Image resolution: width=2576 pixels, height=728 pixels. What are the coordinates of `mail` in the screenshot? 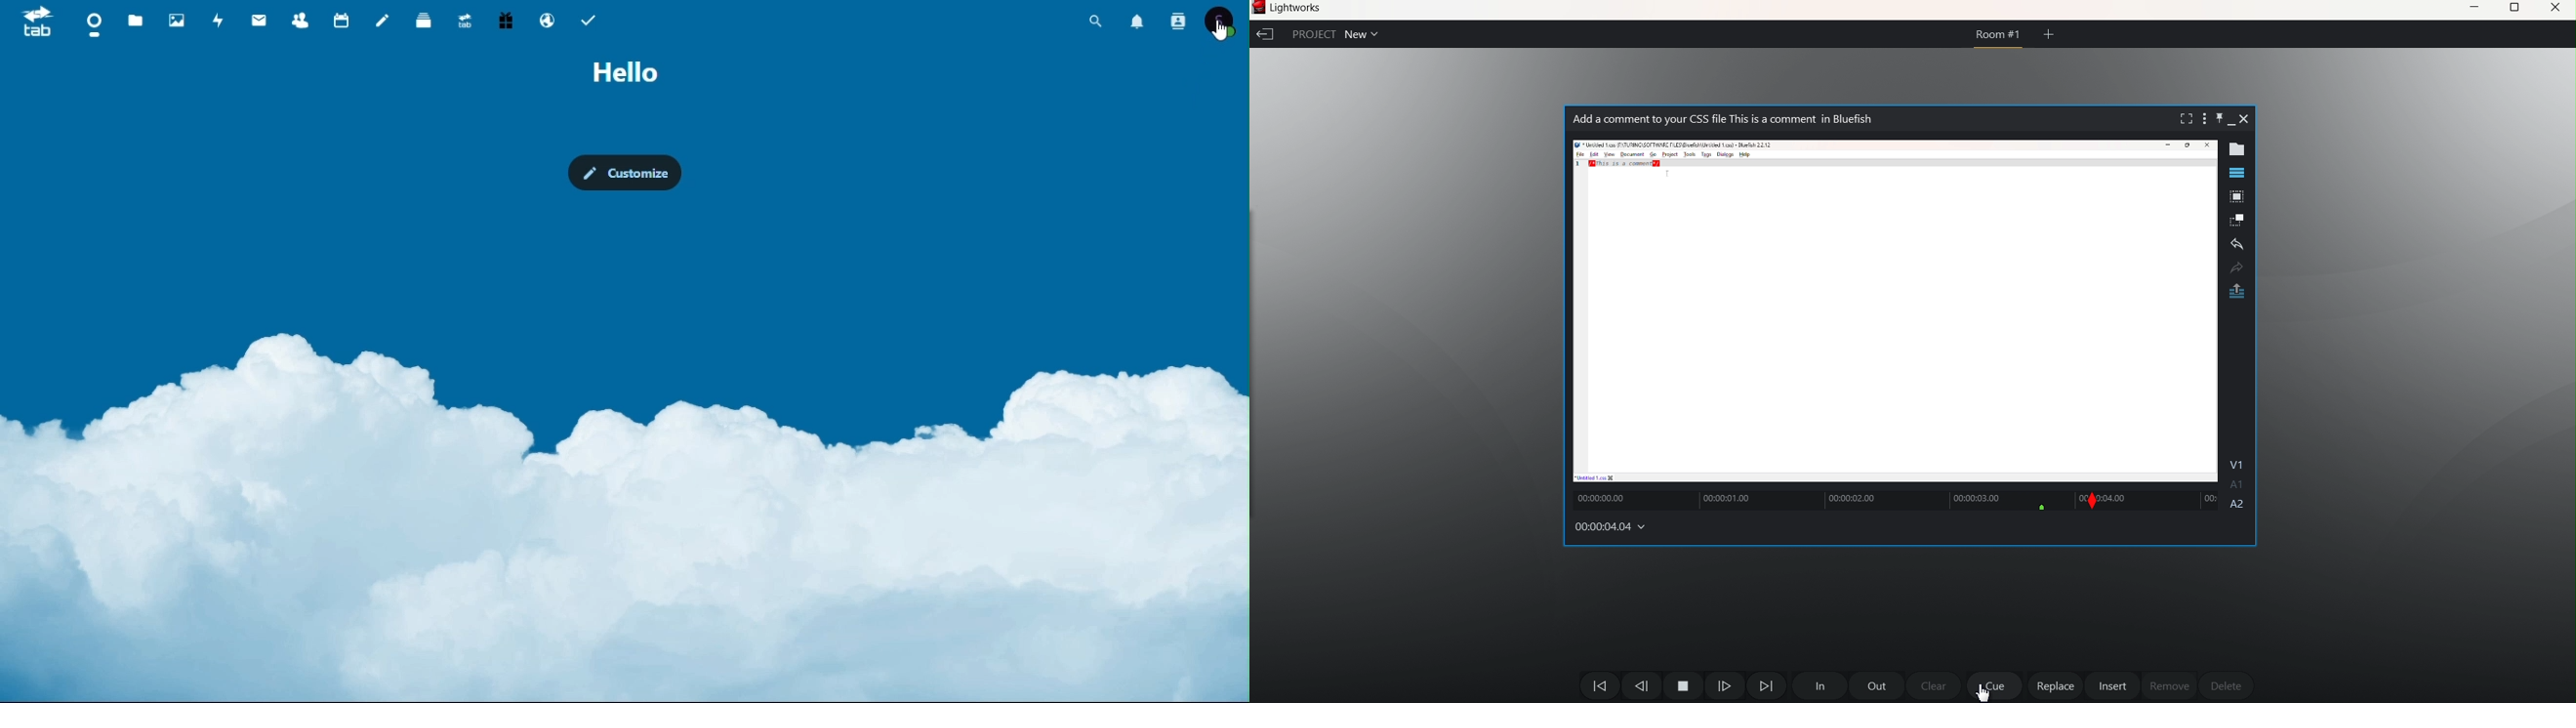 It's located at (260, 20).